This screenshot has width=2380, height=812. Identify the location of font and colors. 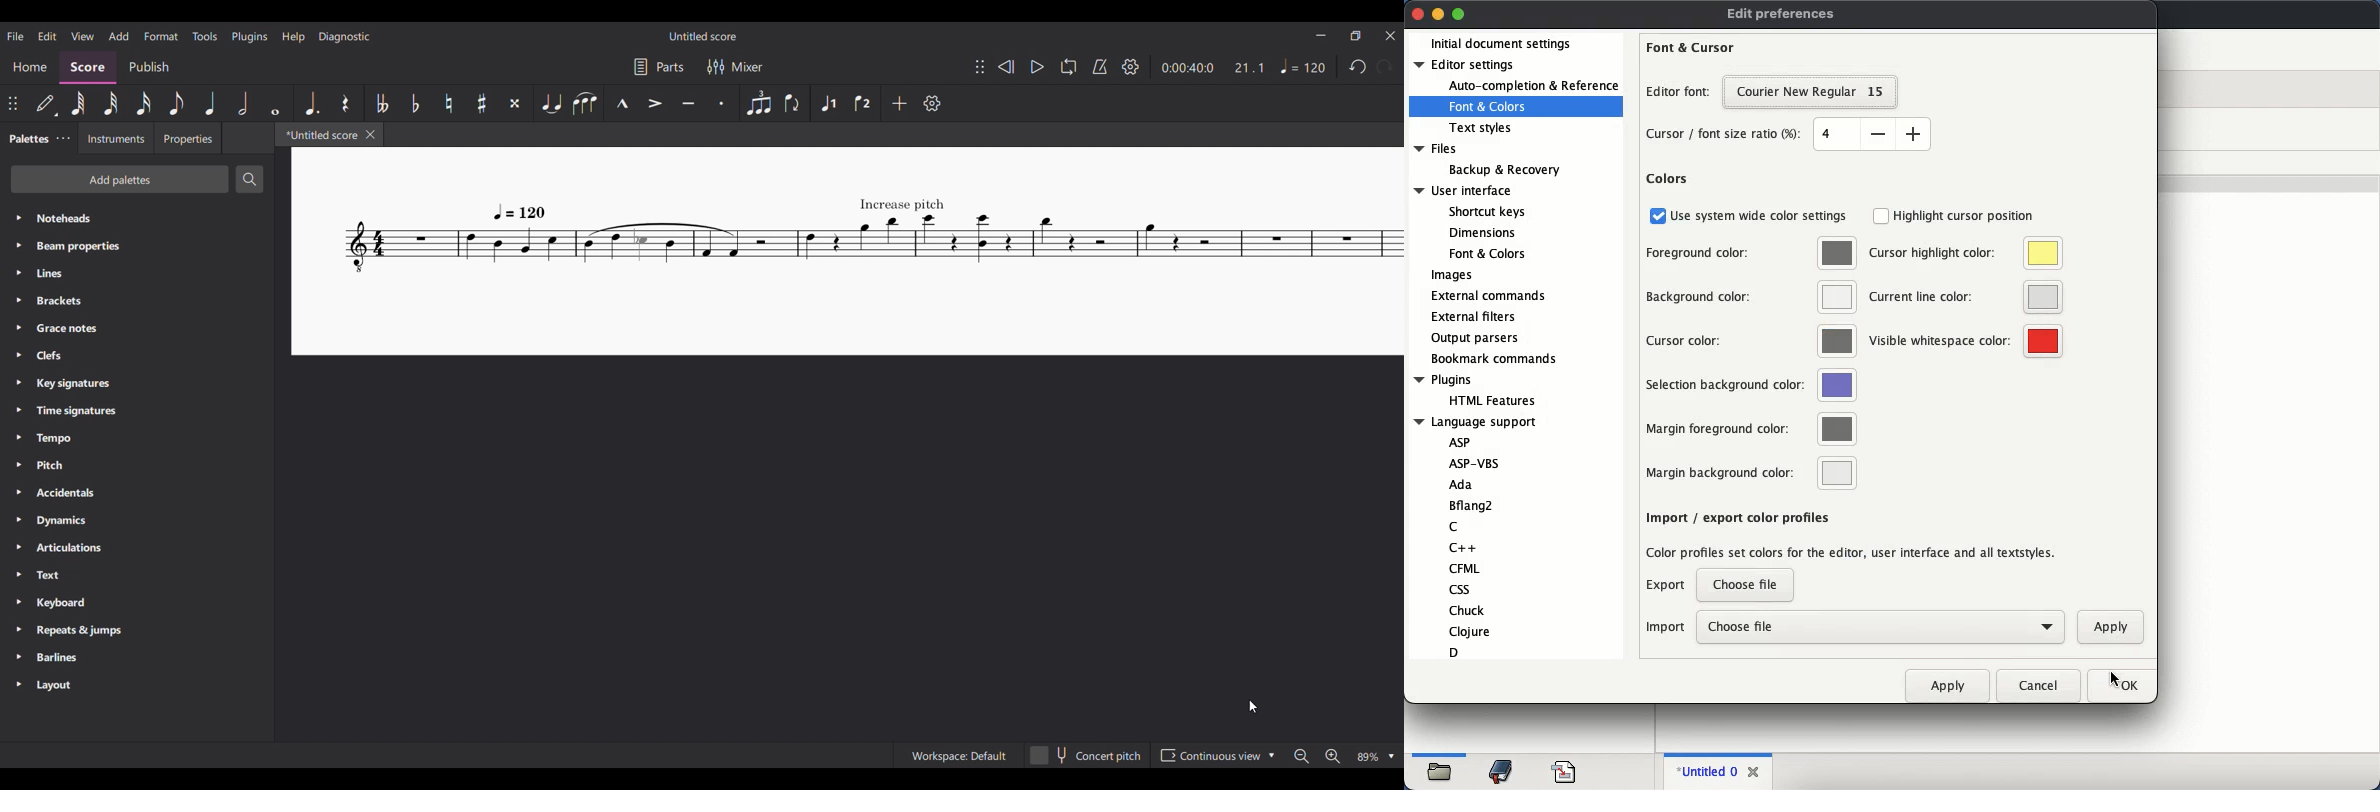
(1489, 107).